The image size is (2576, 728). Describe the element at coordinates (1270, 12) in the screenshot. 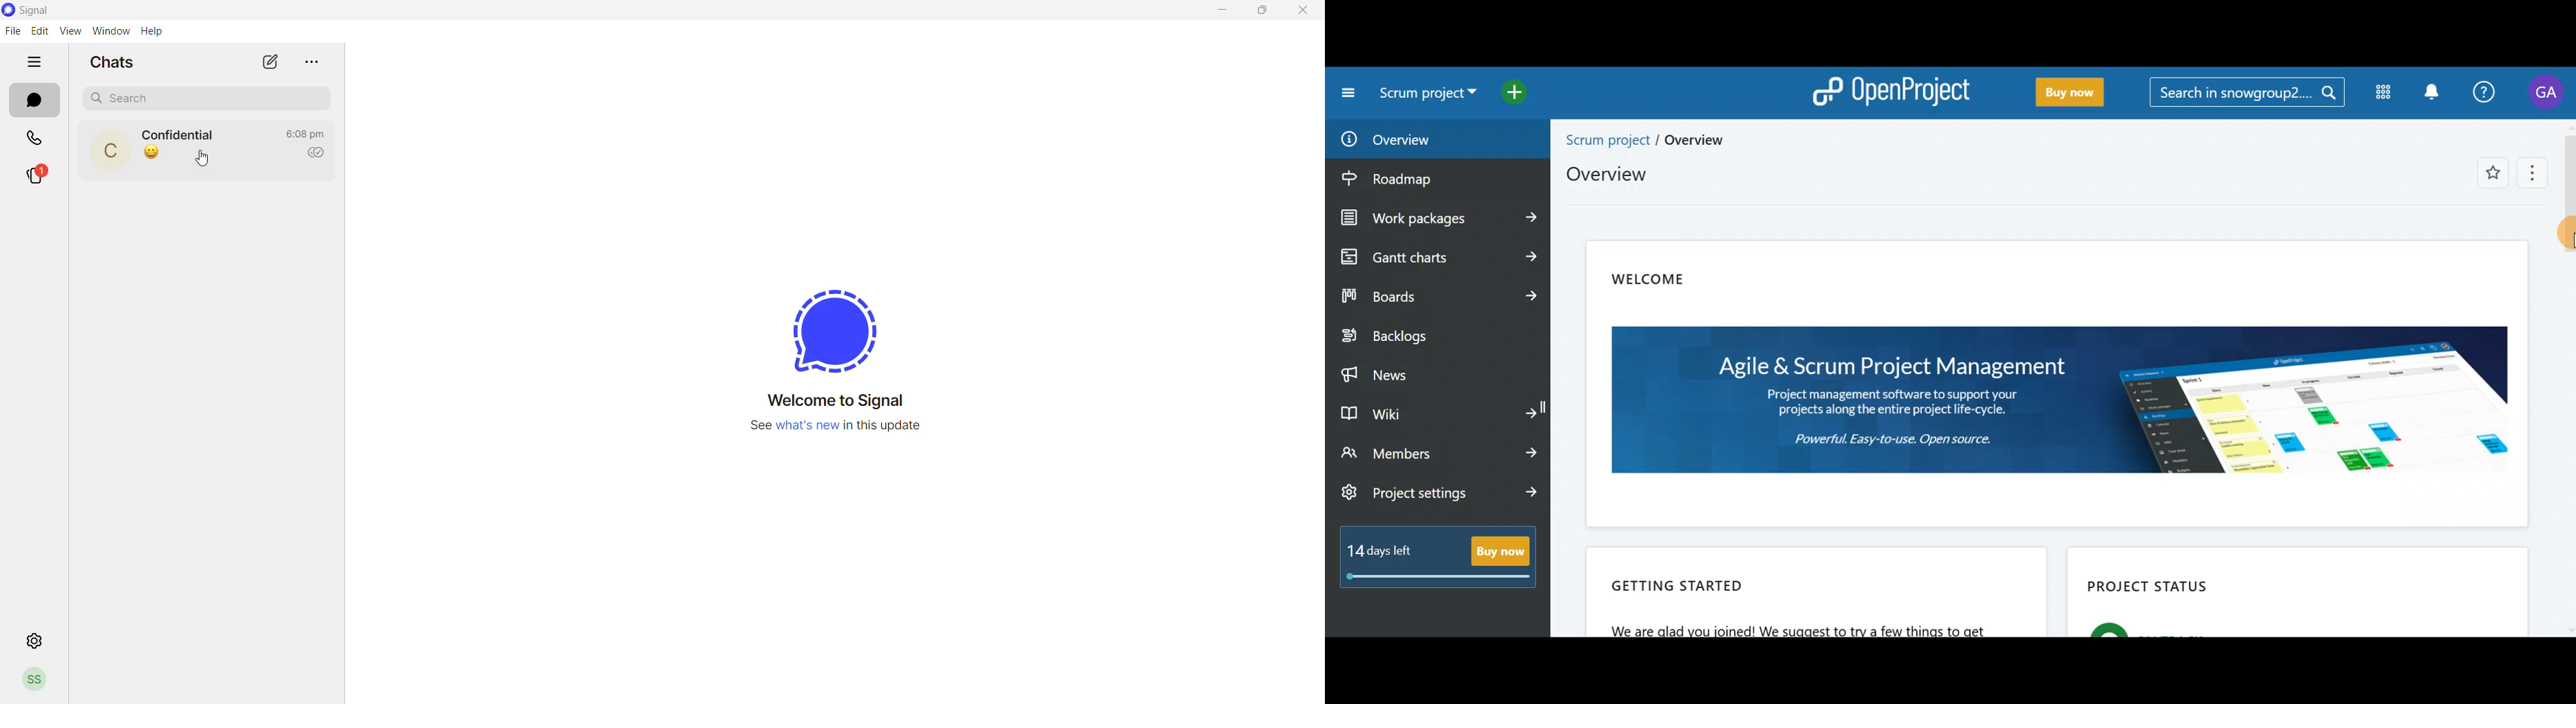

I see `maximize` at that location.